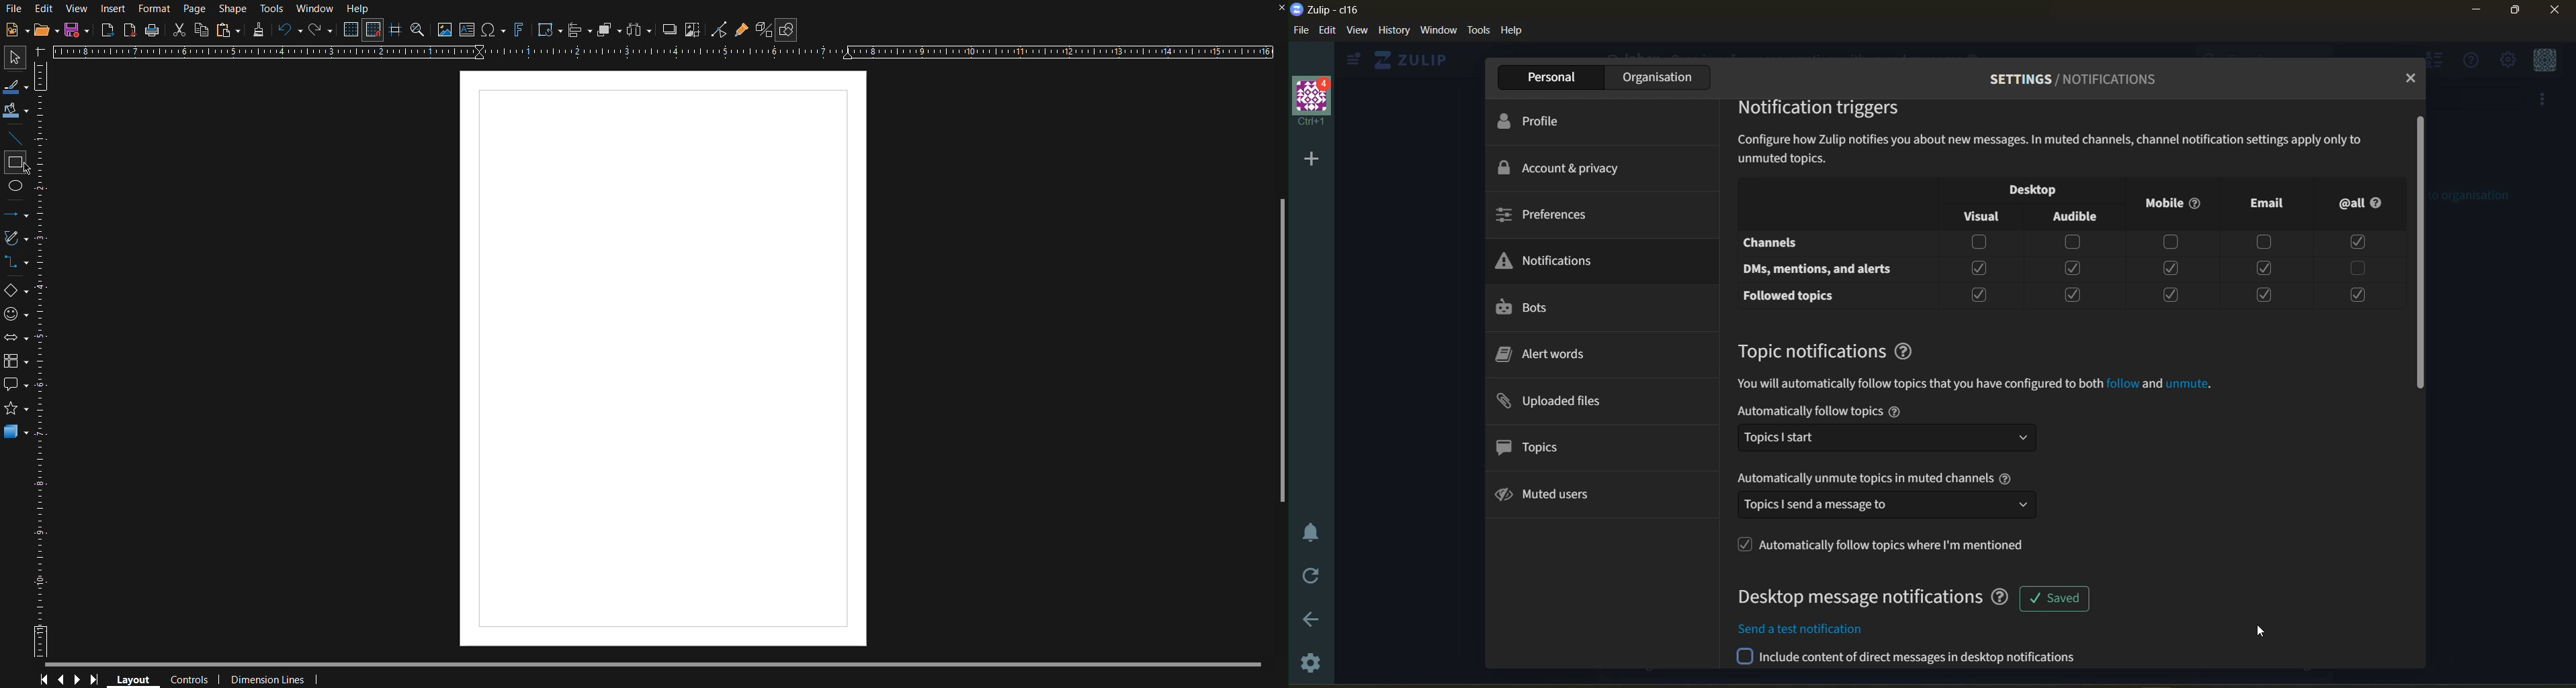 This screenshot has width=2576, height=700. I want to click on edit, so click(1327, 31).